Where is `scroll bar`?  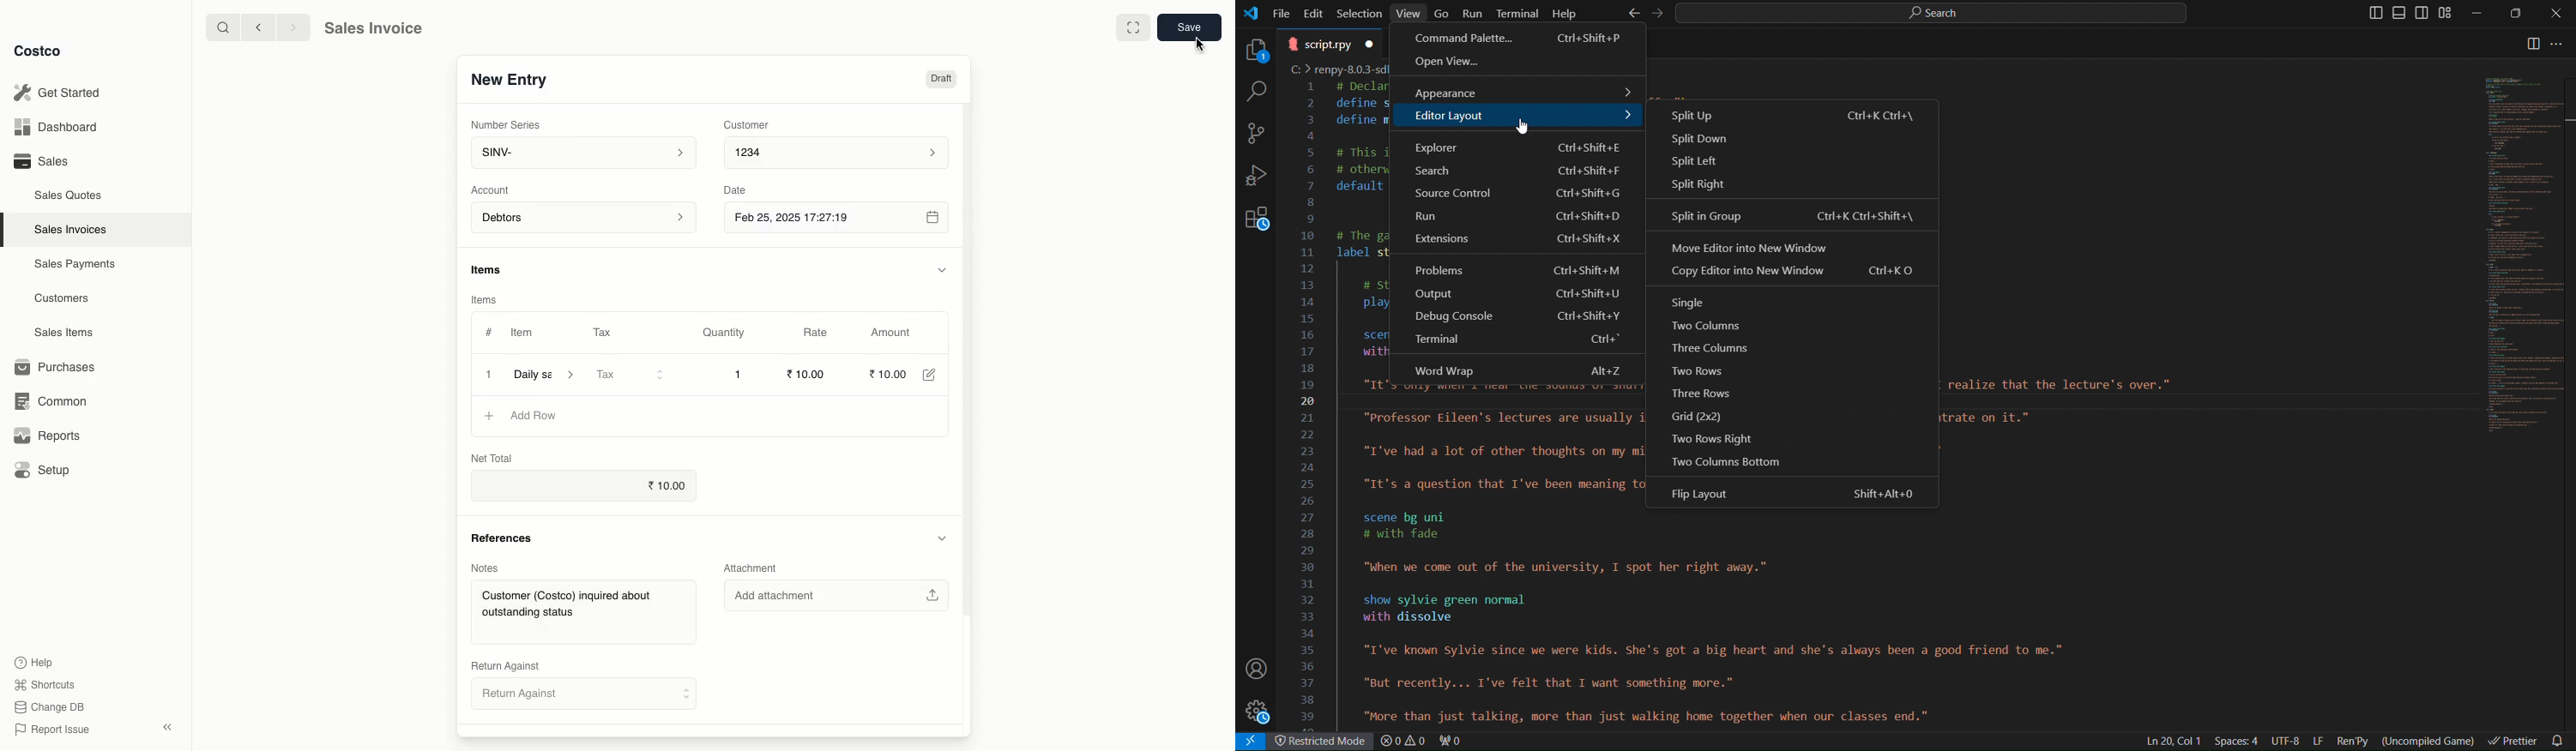
scroll bar is located at coordinates (2568, 330).